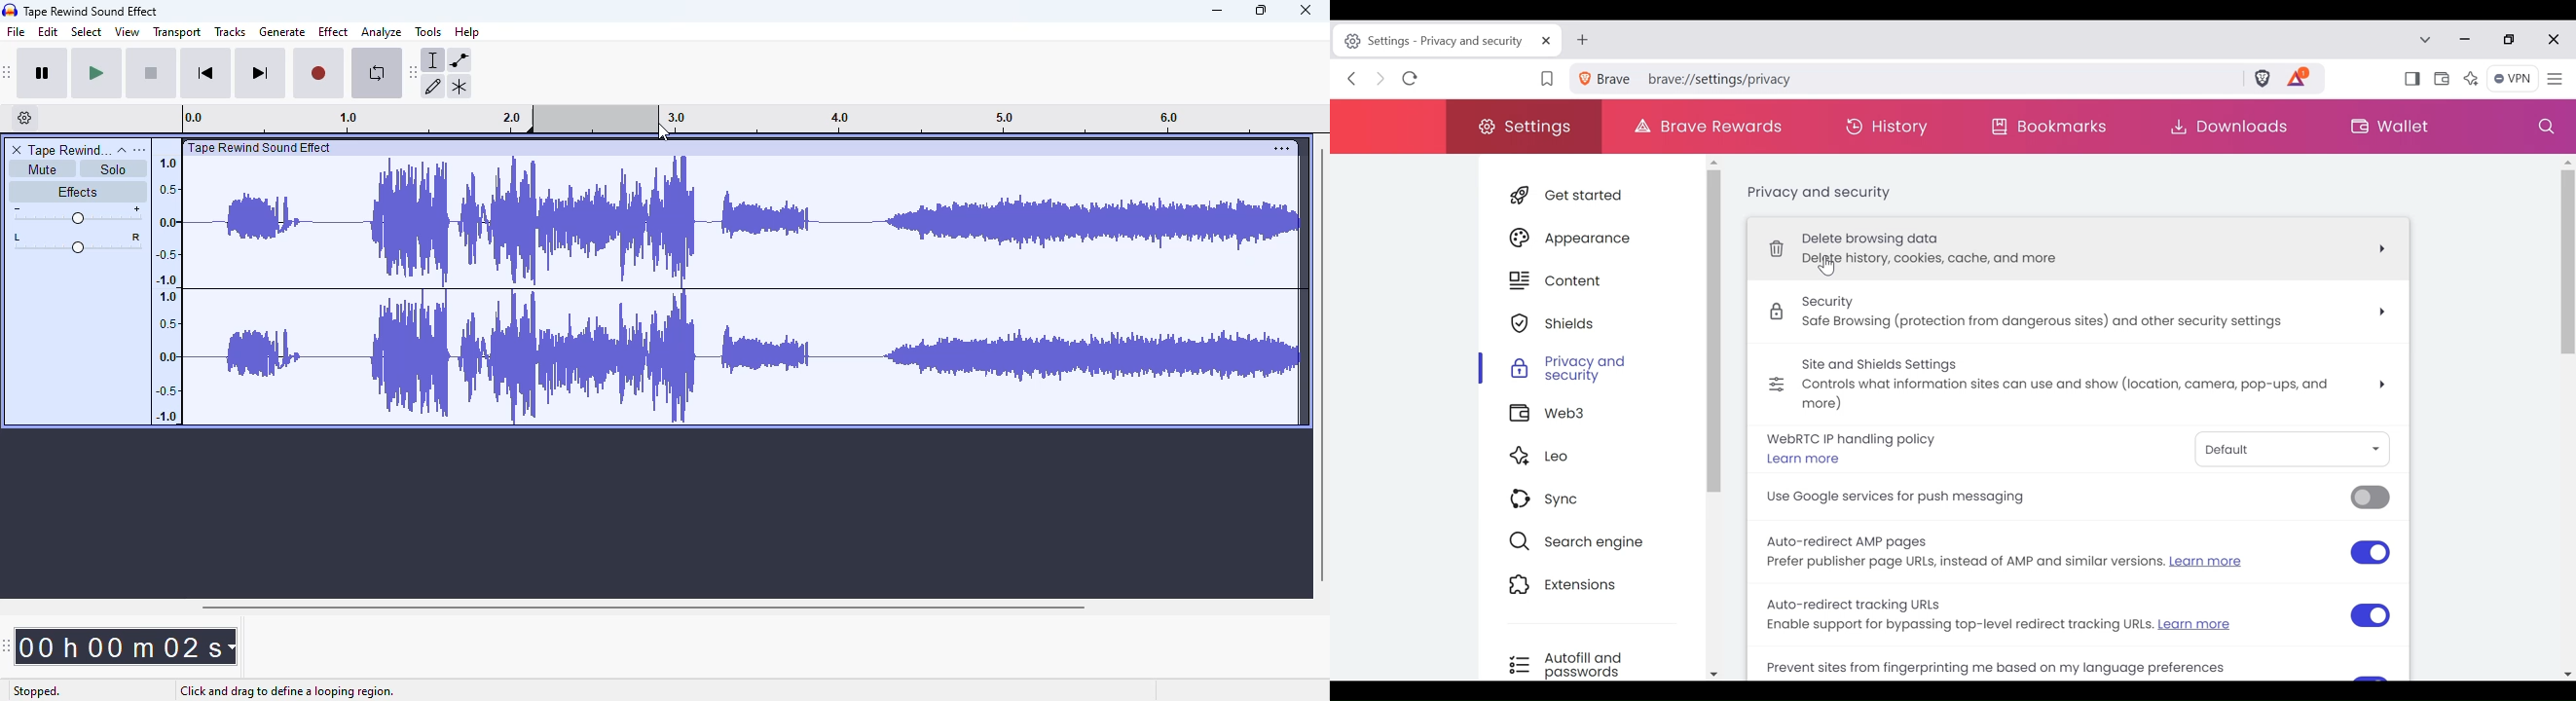 The height and width of the screenshot is (728, 2576). I want to click on 0.0 1.0 2.0, so click(355, 119).